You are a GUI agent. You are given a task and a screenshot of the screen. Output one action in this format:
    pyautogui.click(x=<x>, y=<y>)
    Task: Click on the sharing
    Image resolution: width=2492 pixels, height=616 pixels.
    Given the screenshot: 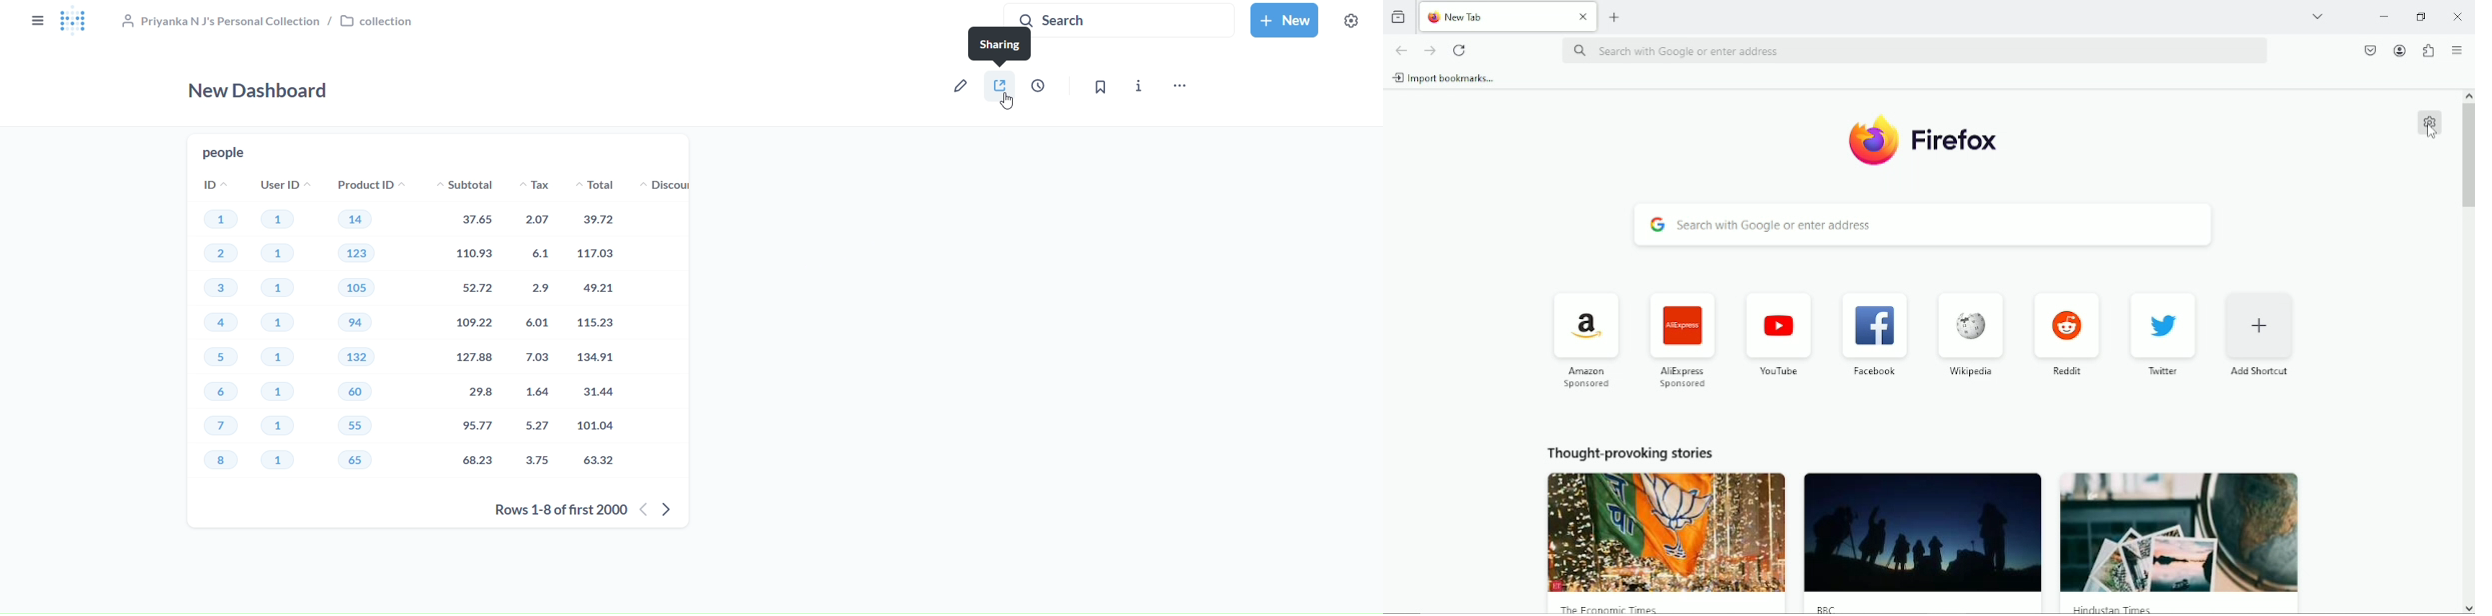 What is the action you would take?
    pyautogui.click(x=1001, y=44)
    